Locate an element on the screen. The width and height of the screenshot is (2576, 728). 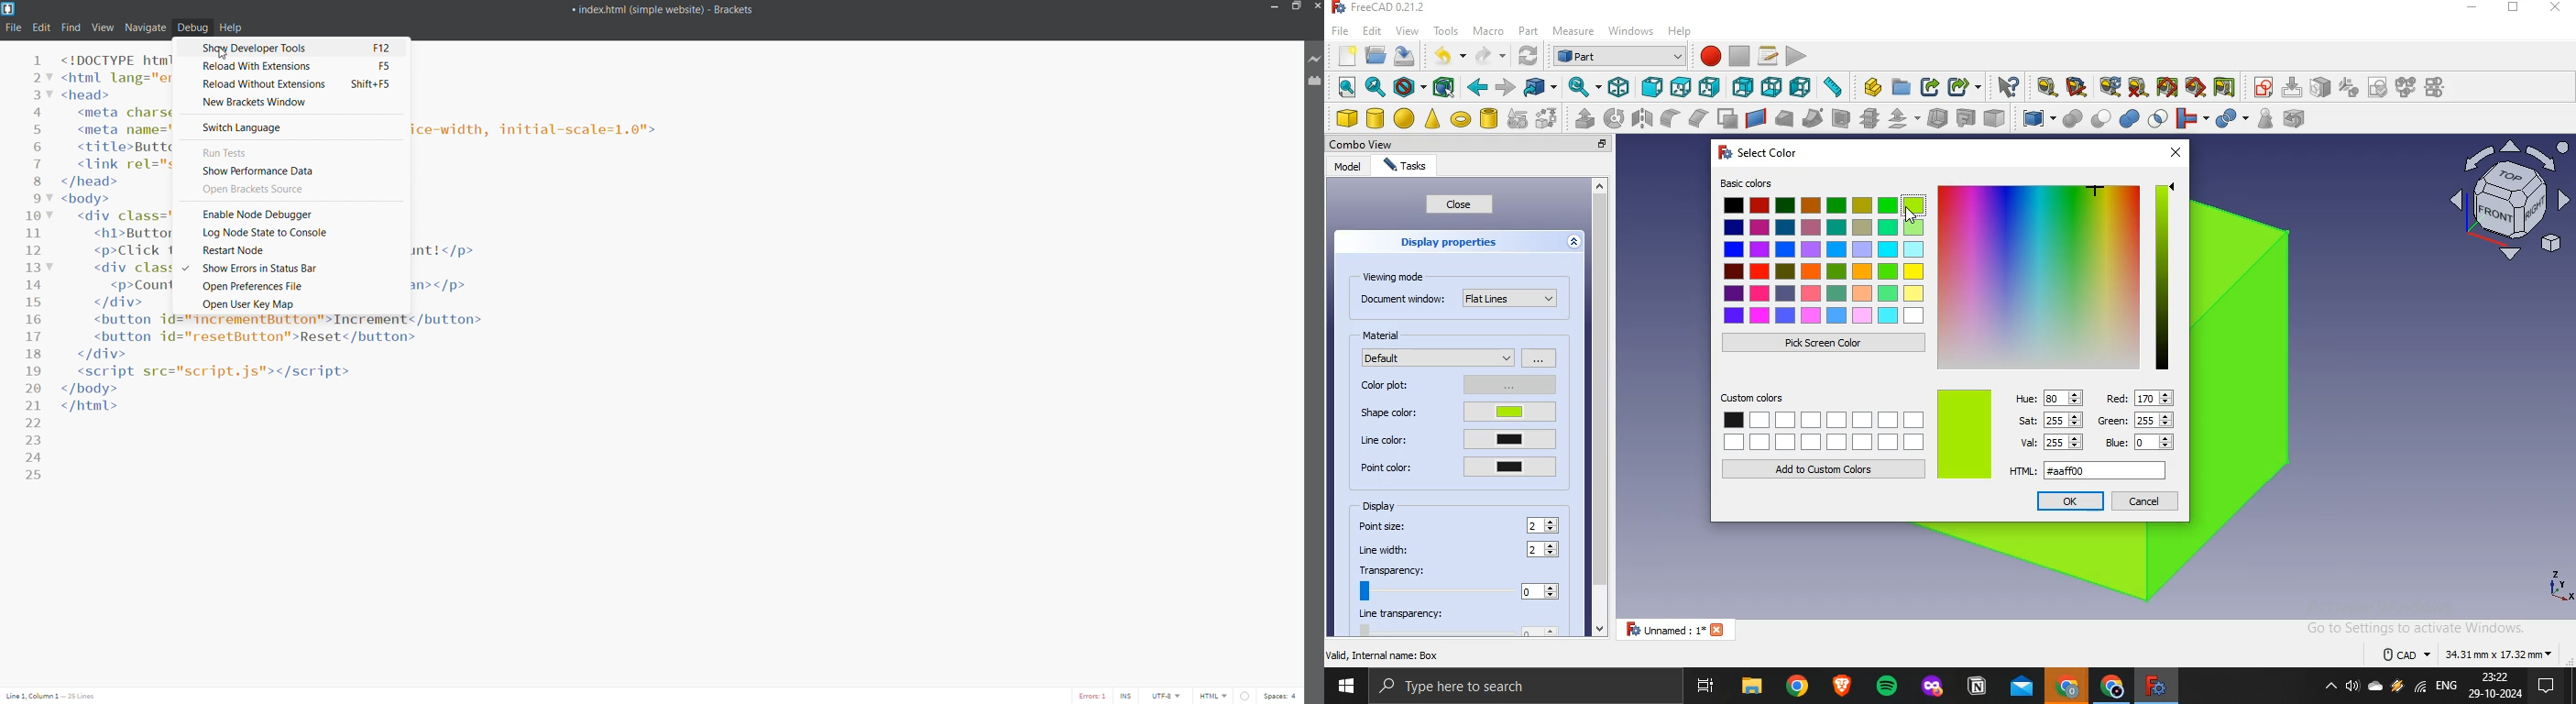
task view is located at coordinates (1707, 687).